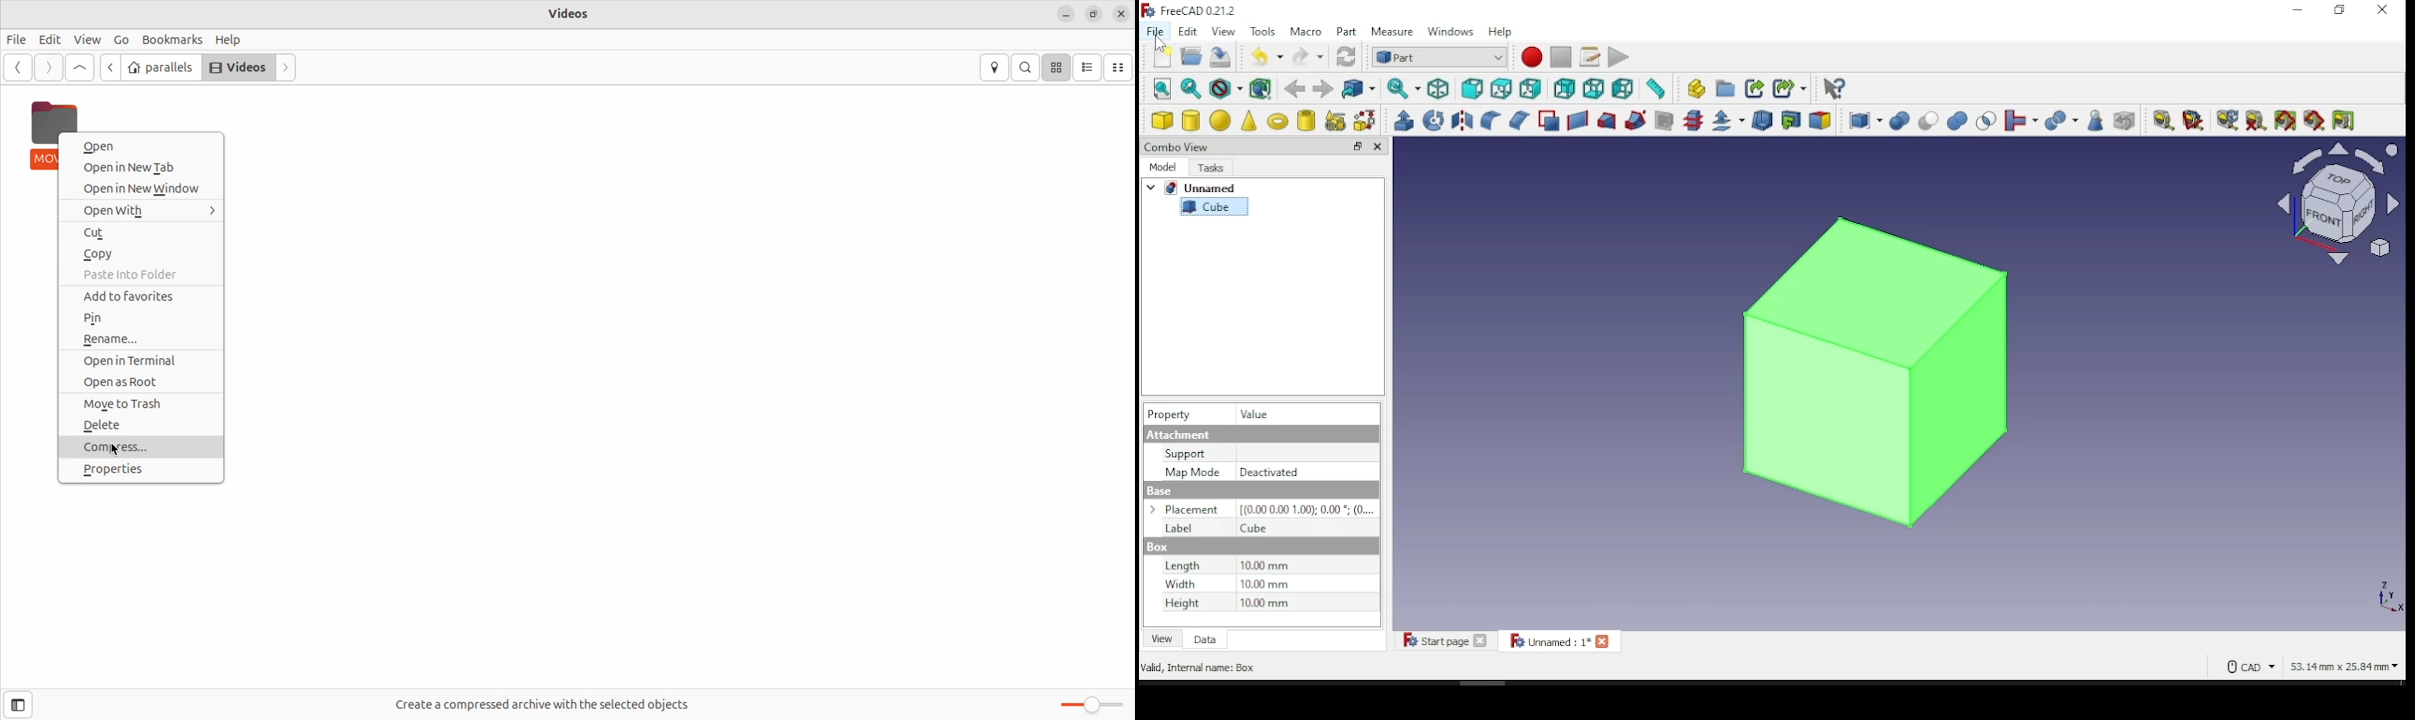  What do you see at coordinates (17, 42) in the screenshot?
I see `Files` at bounding box center [17, 42].